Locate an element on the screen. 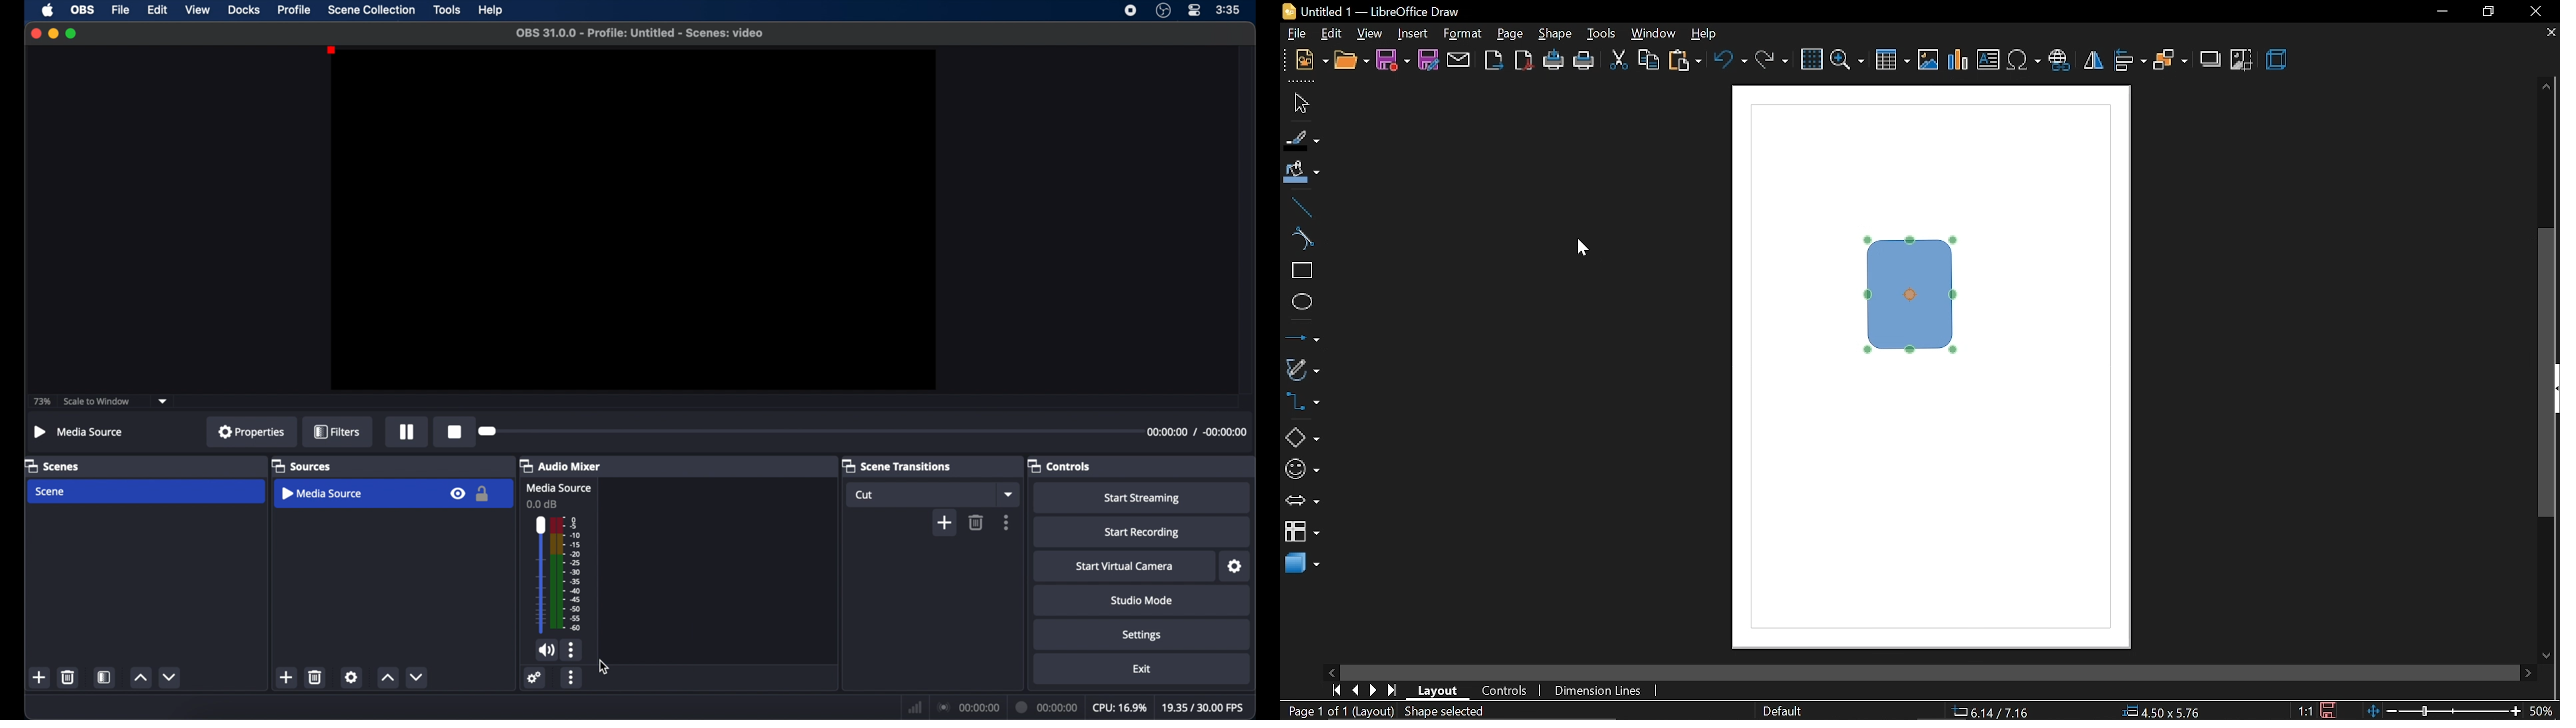  dropdown is located at coordinates (1009, 493).